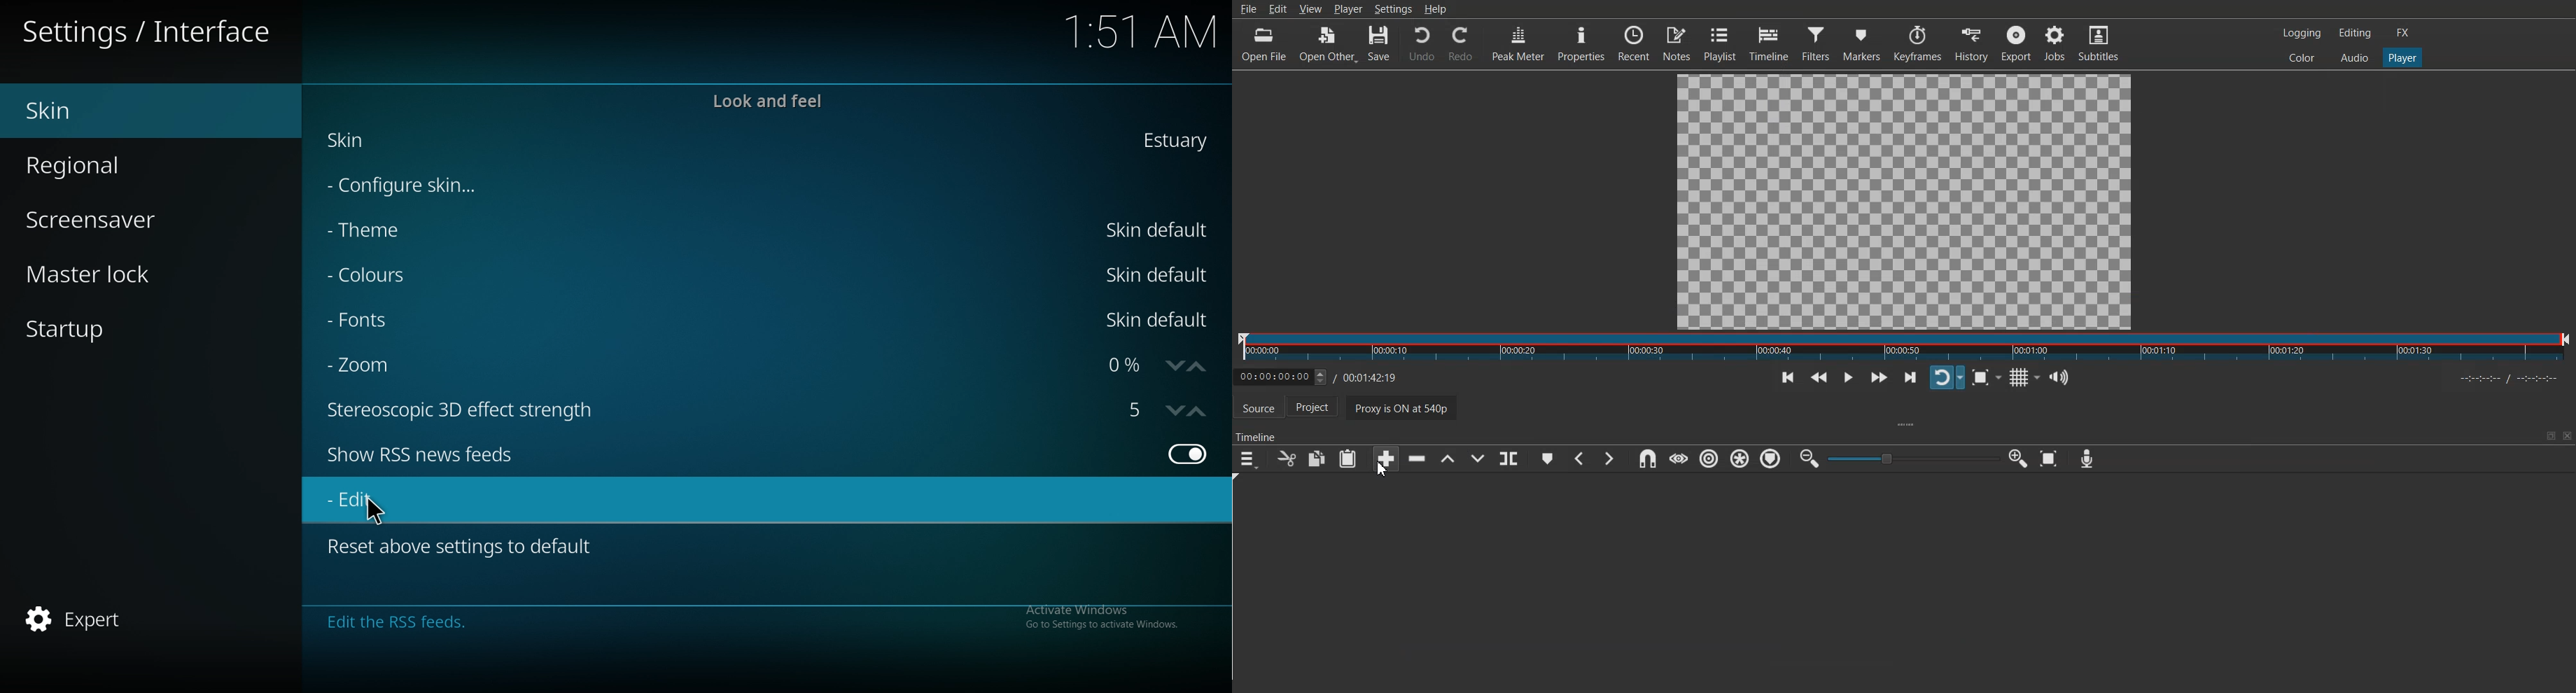 The image size is (2576, 700). What do you see at coordinates (1816, 42) in the screenshot?
I see `Filters` at bounding box center [1816, 42].